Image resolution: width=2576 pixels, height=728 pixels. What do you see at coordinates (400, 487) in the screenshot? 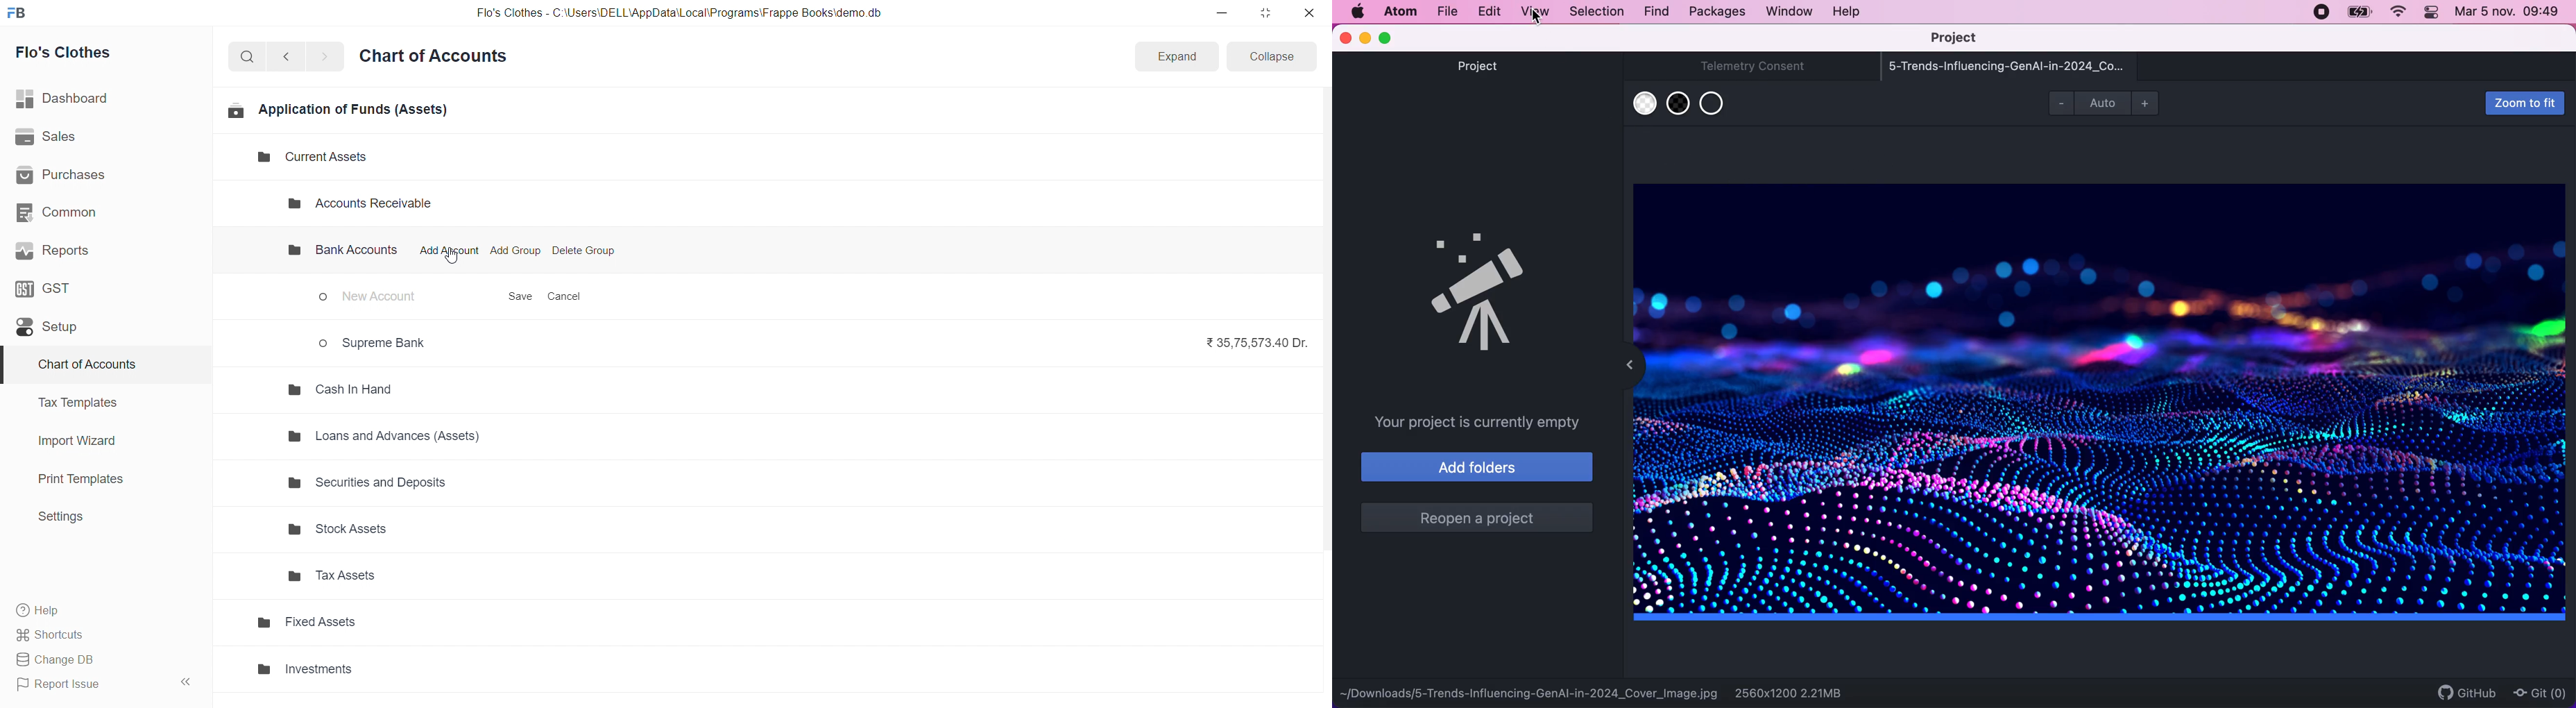
I see `Securities and Deposits` at bounding box center [400, 487].